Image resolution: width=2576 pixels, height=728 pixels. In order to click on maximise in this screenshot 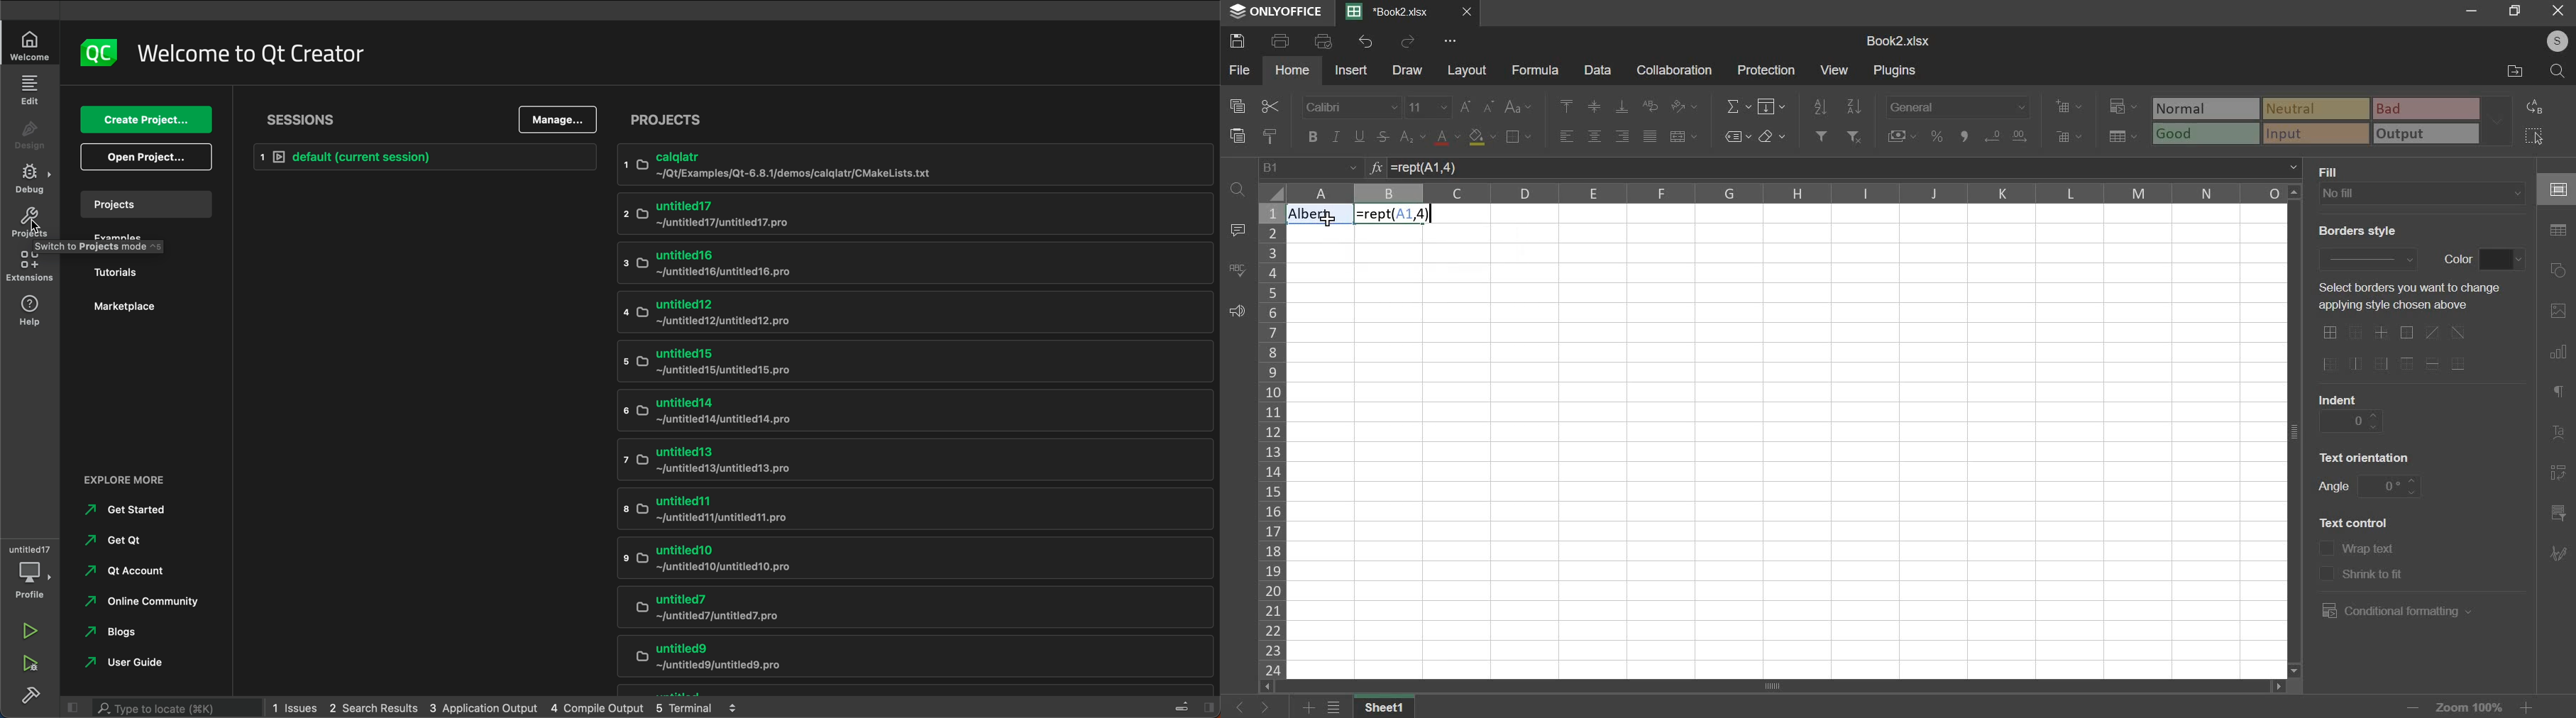, I will do `click(2515, 11)`.